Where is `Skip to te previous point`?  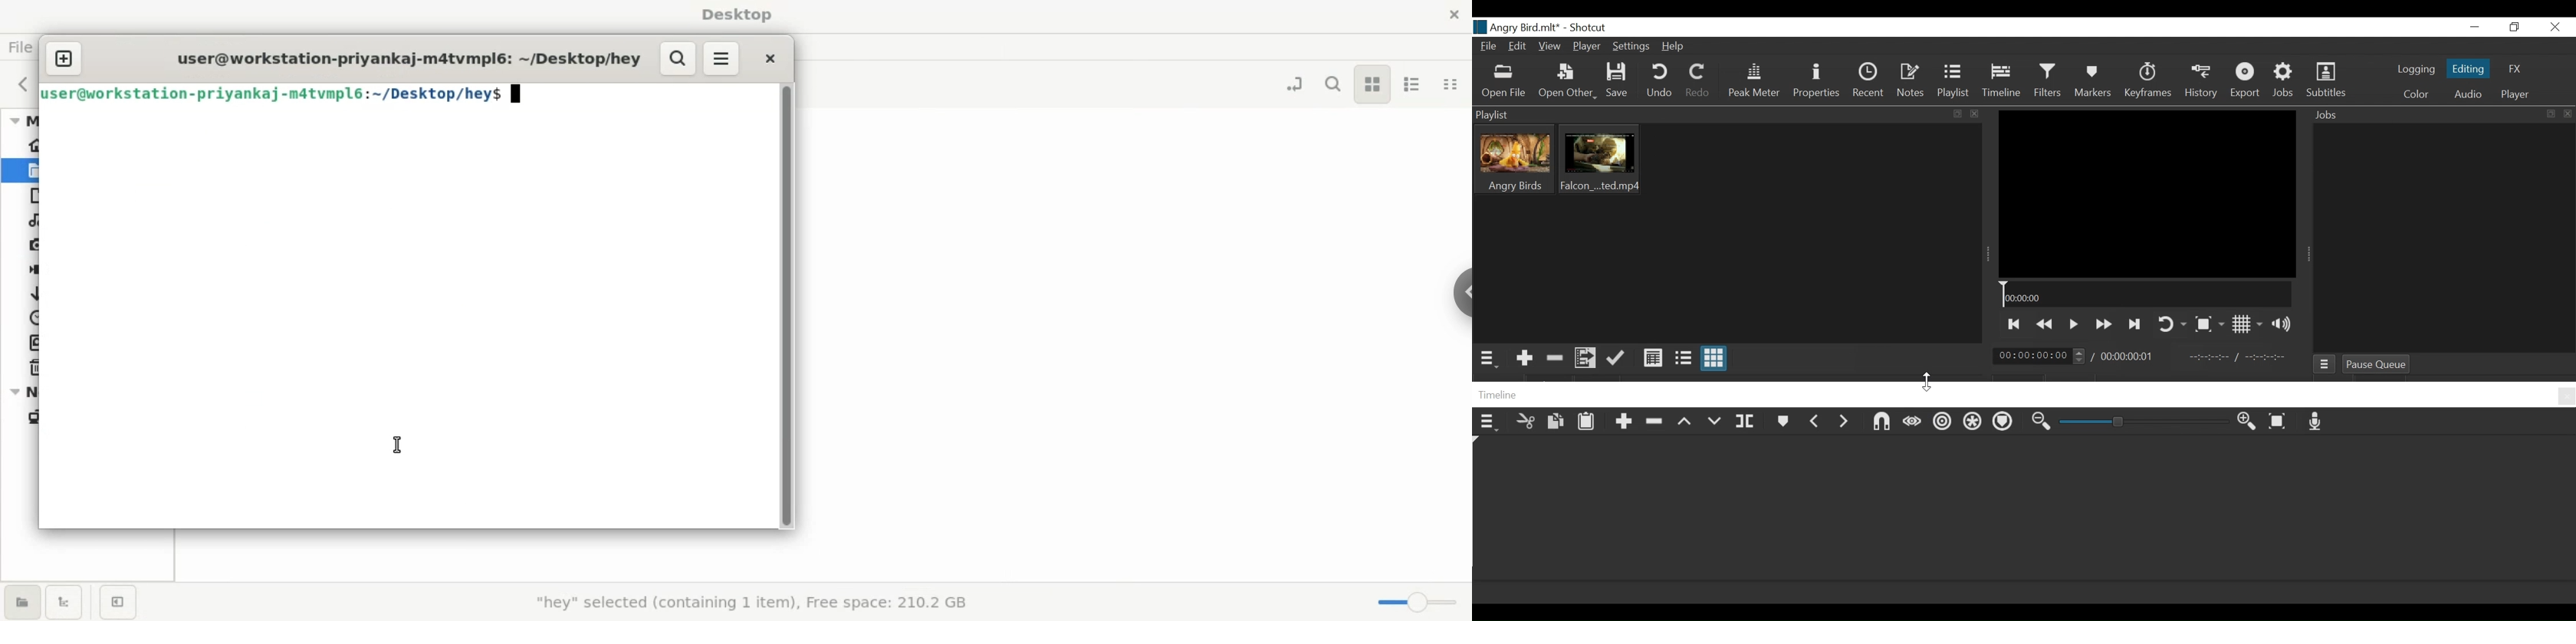
Skip to te previous point is located at coordinates (2013, 324).